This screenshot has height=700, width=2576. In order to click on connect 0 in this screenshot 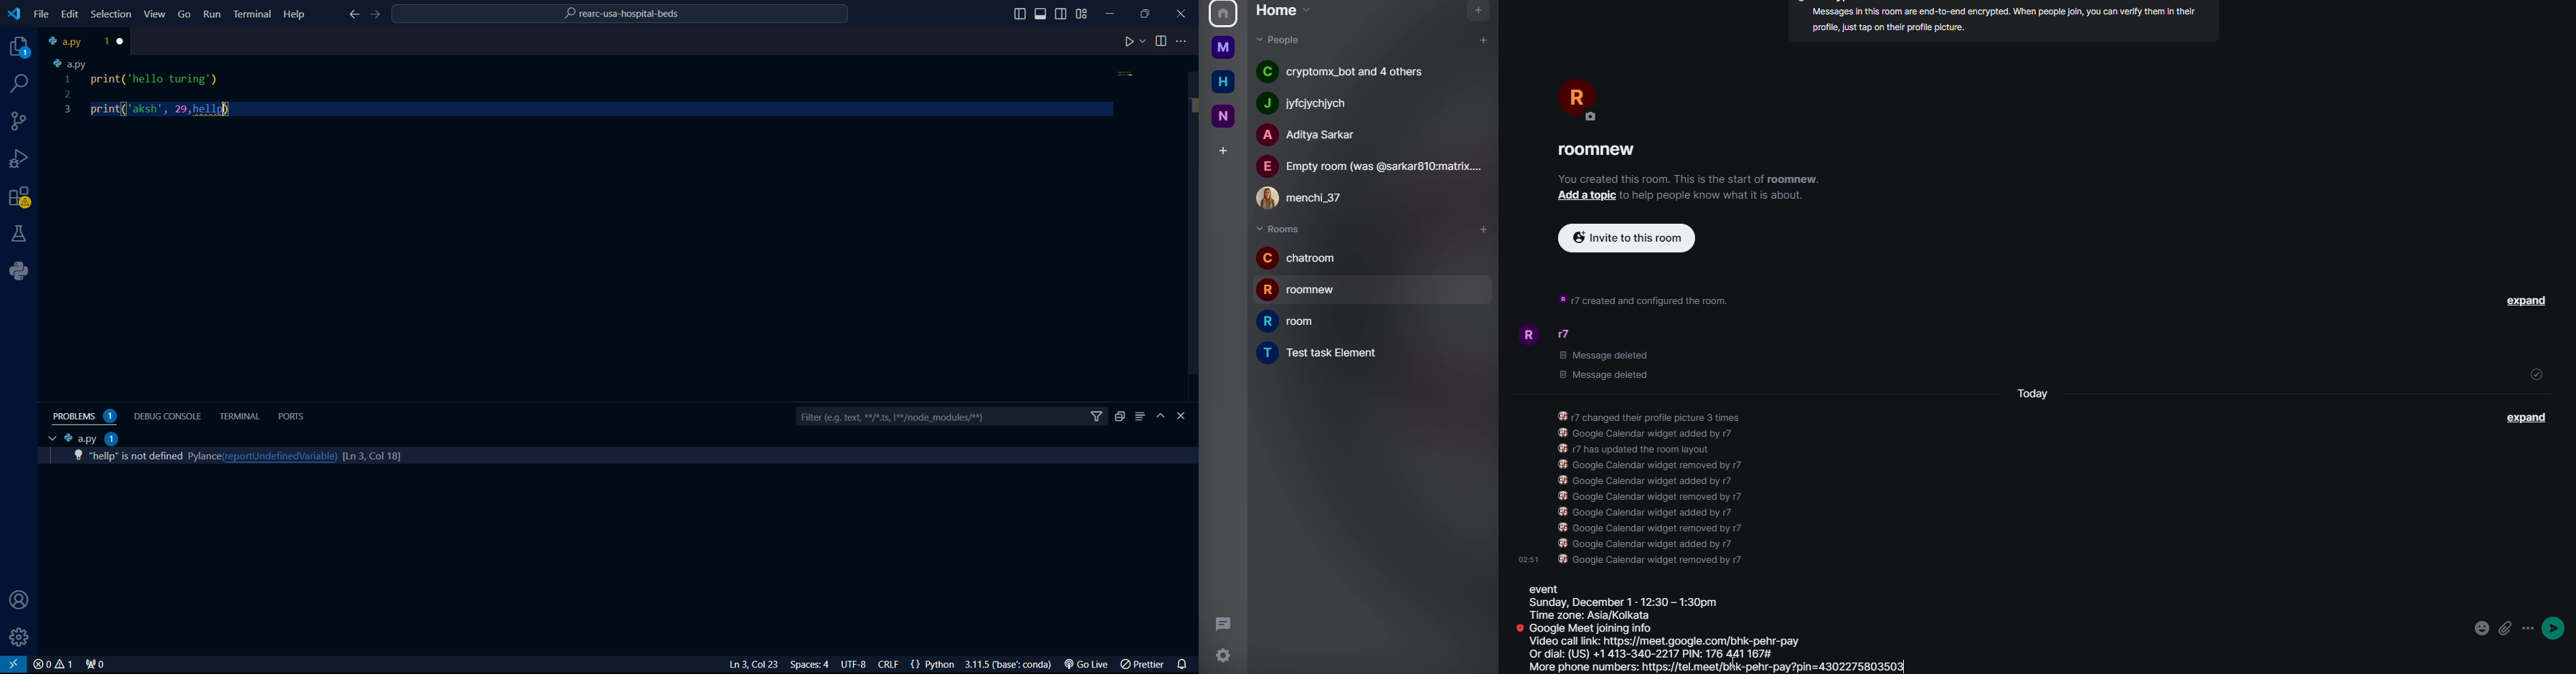, I will do `click(97, 665)`.